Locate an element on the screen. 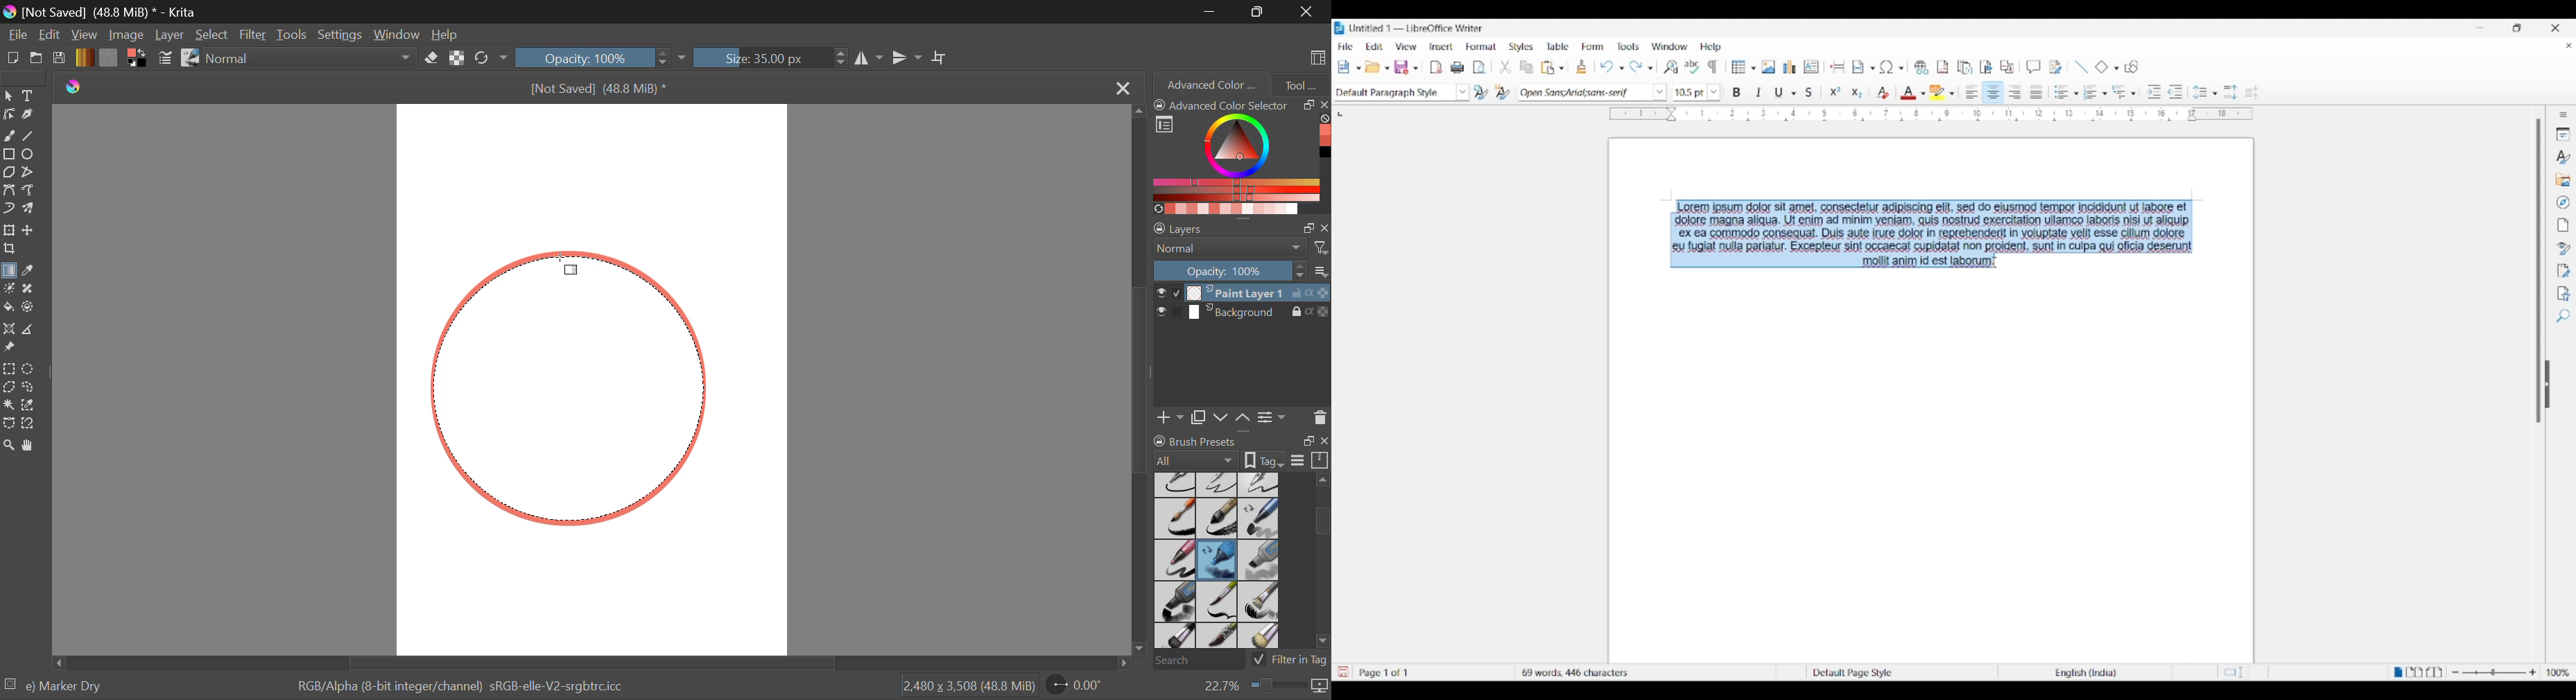 Image resolution: width=2576 pixels, height=700 pixels. Vertical slide bar is located at coordinates (2539, 271).